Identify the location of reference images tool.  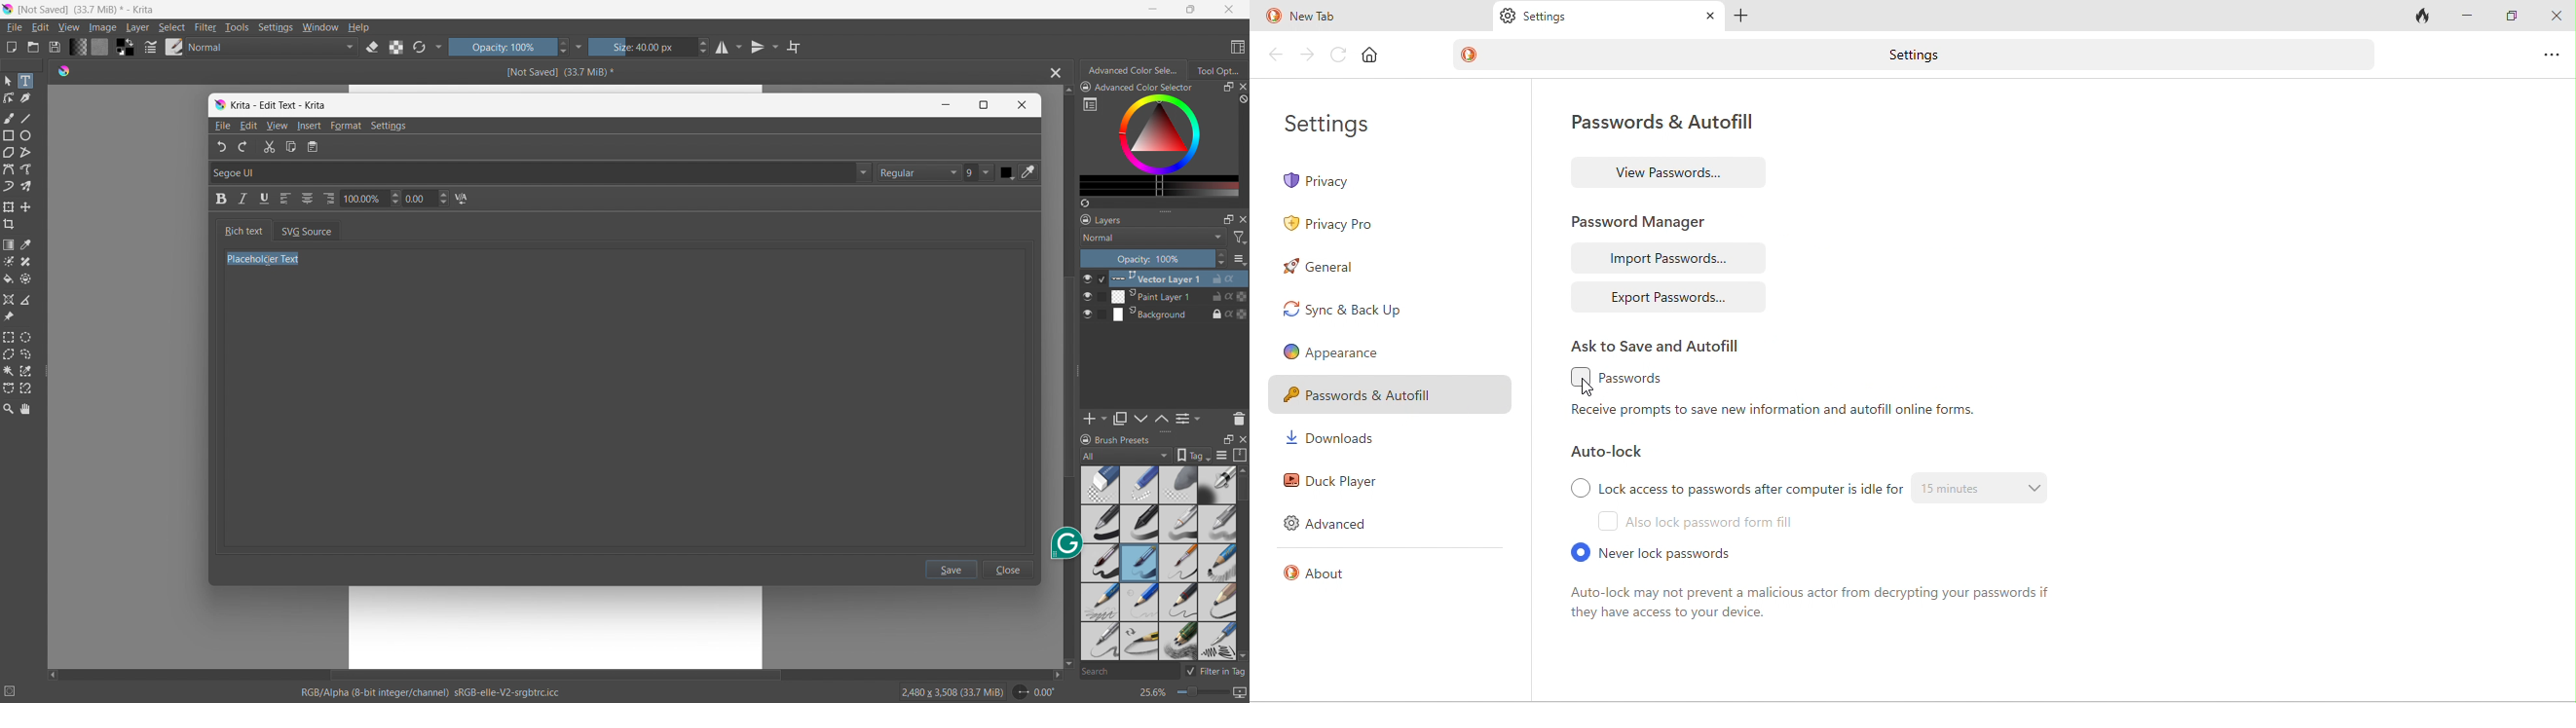
(8, 317).